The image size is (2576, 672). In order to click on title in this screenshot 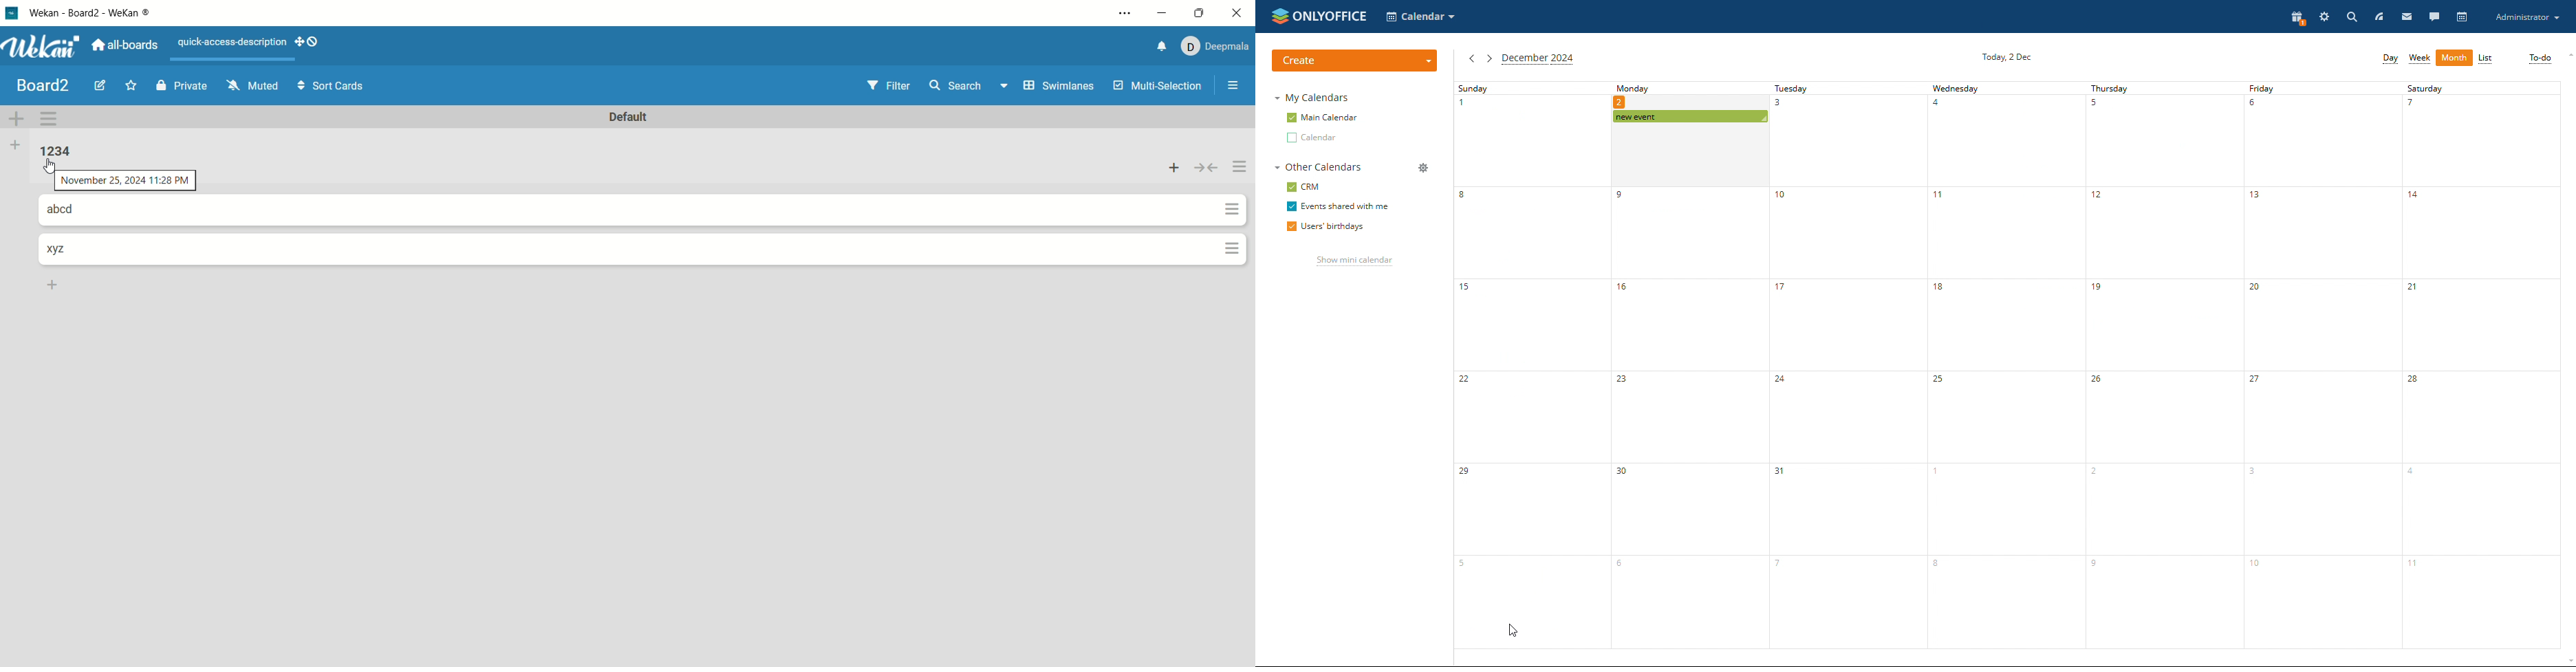, I will do `click(44, 84)`.